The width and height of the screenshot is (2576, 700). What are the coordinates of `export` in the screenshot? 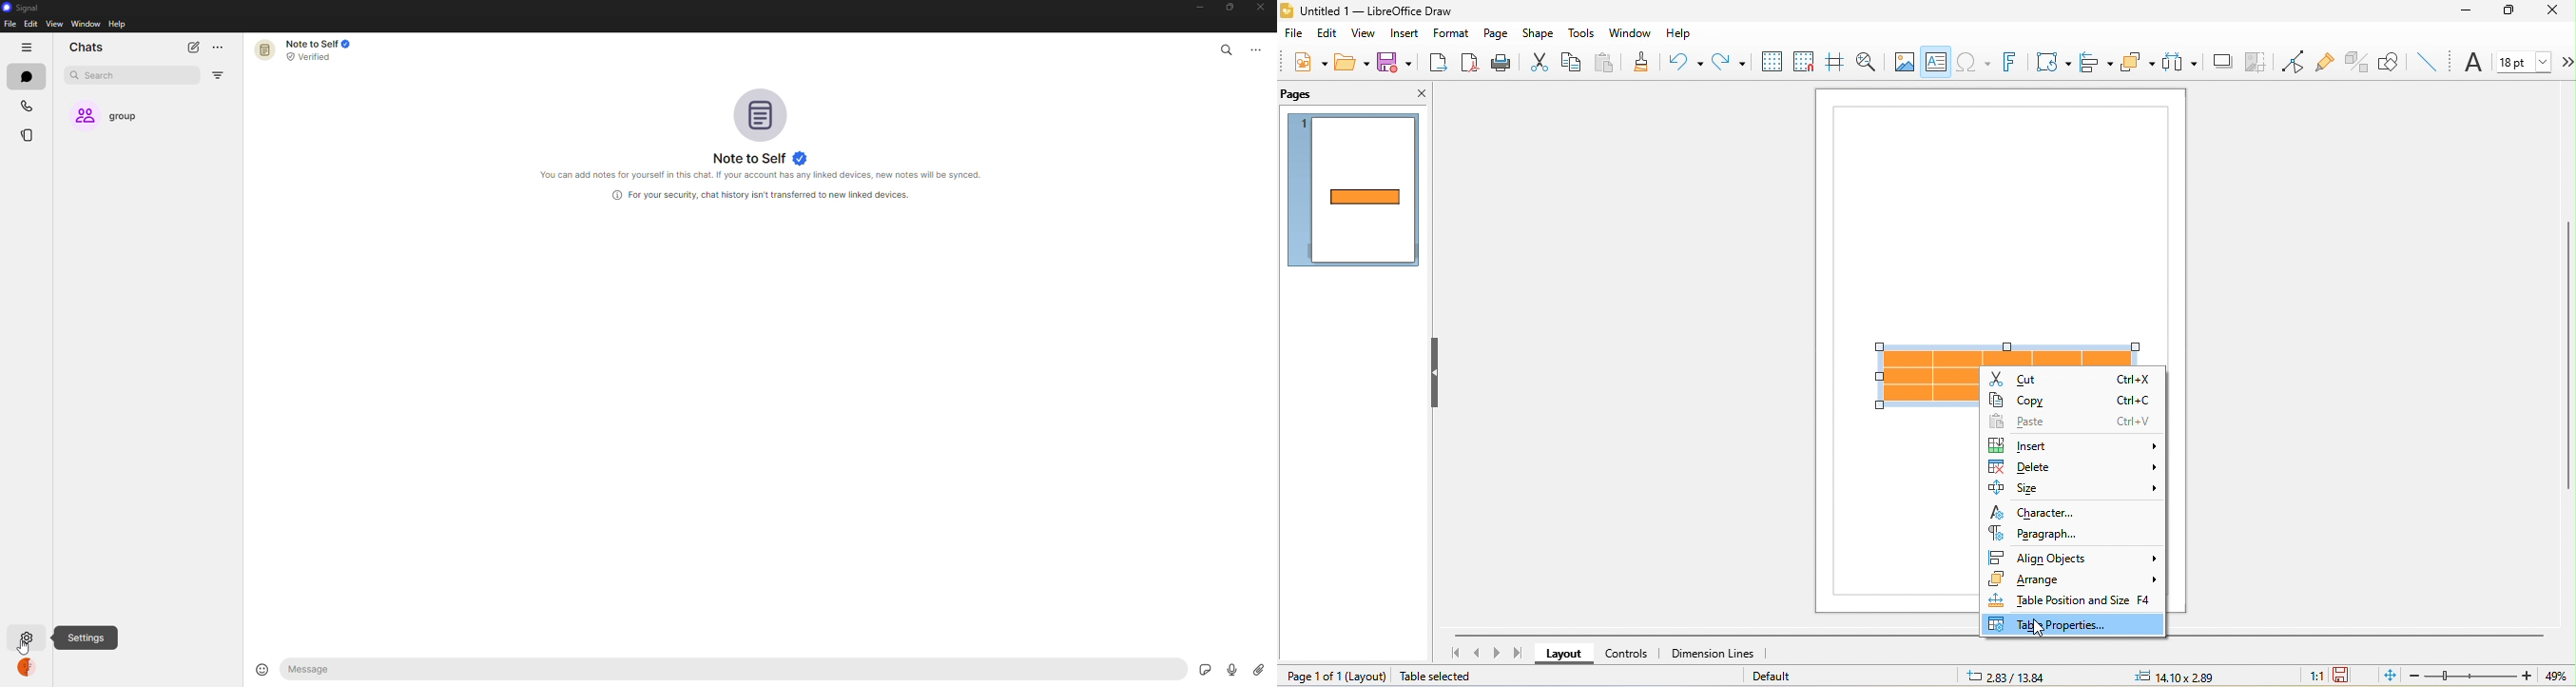 It's located at (1438, 63).